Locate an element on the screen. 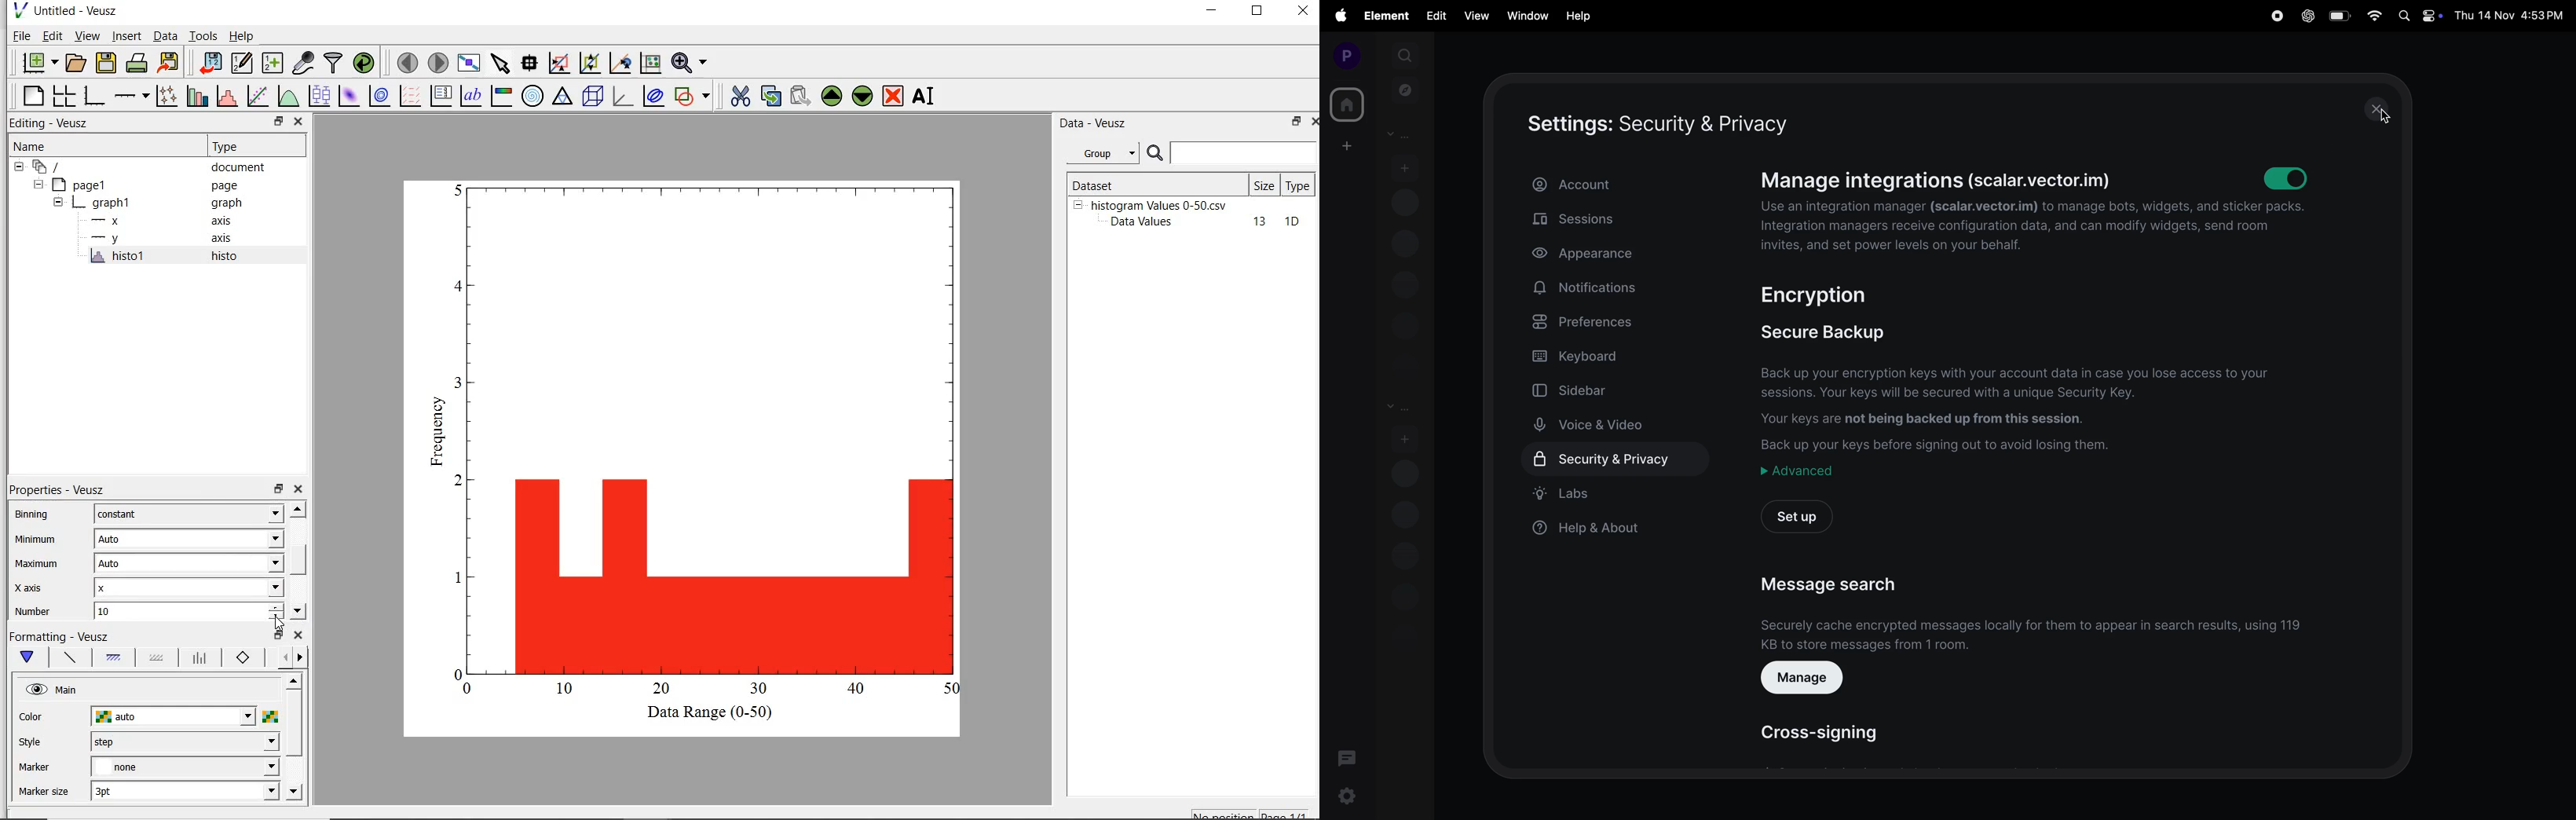  create workspace is located at coordinates (1344, 145).